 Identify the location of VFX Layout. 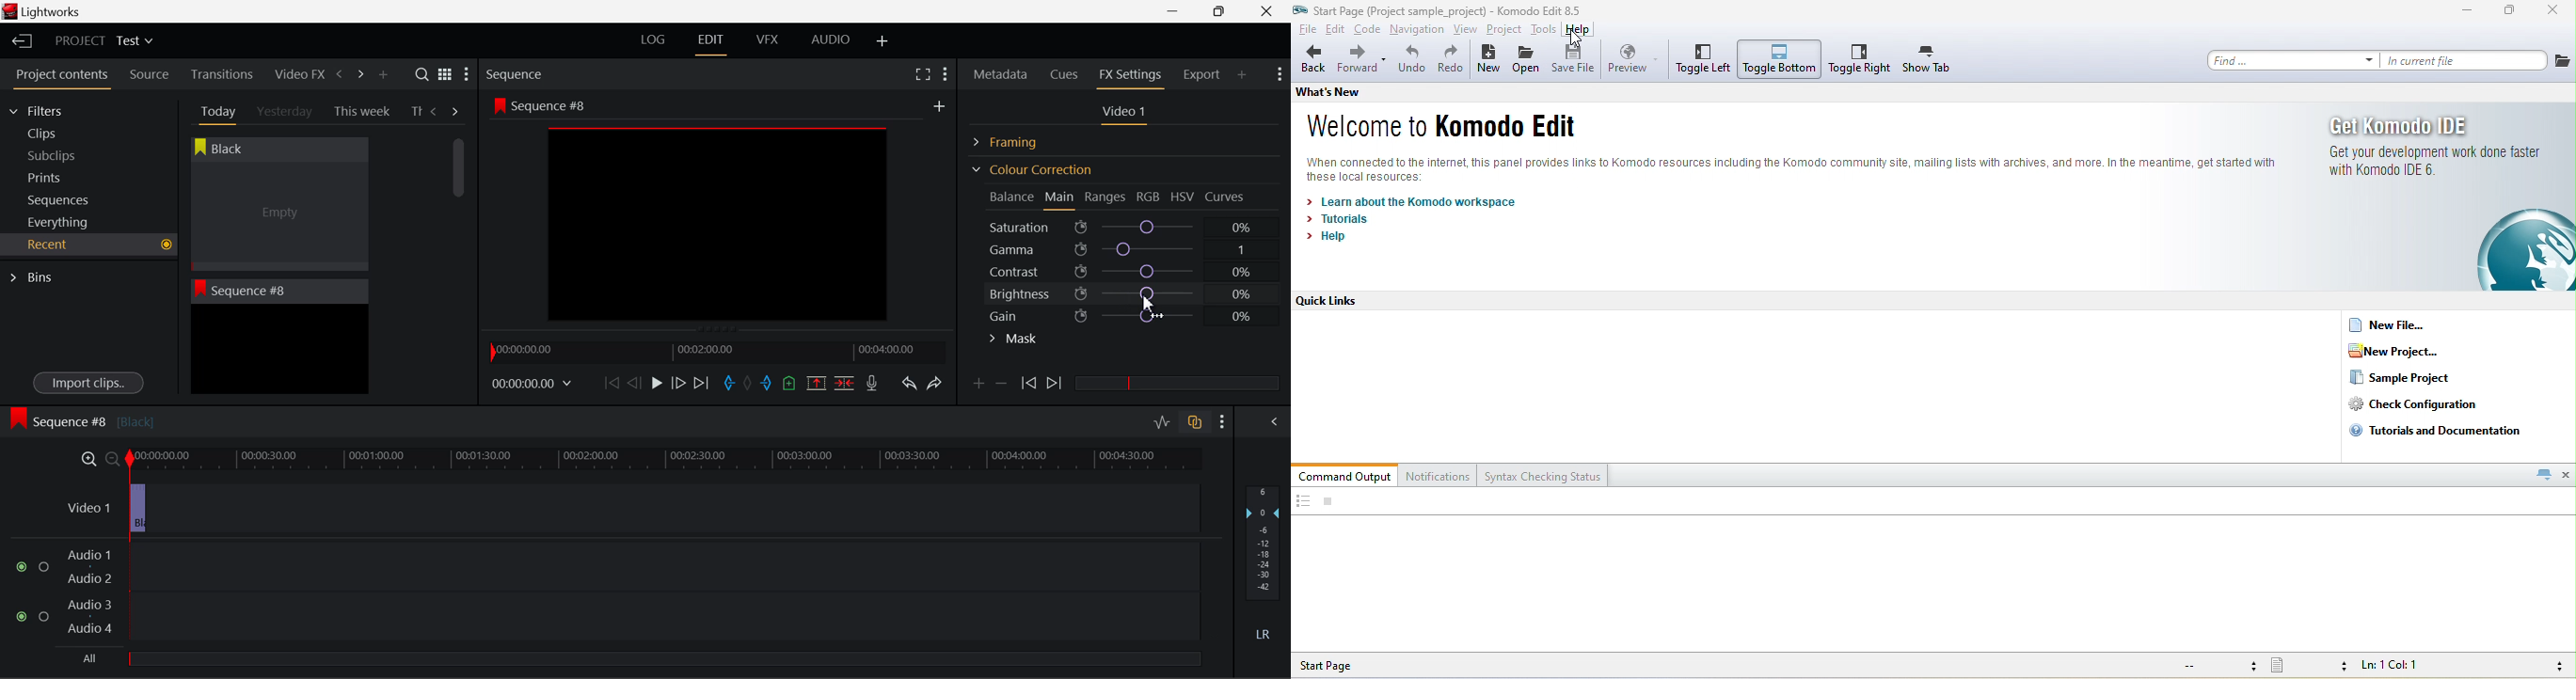
(770, 41).